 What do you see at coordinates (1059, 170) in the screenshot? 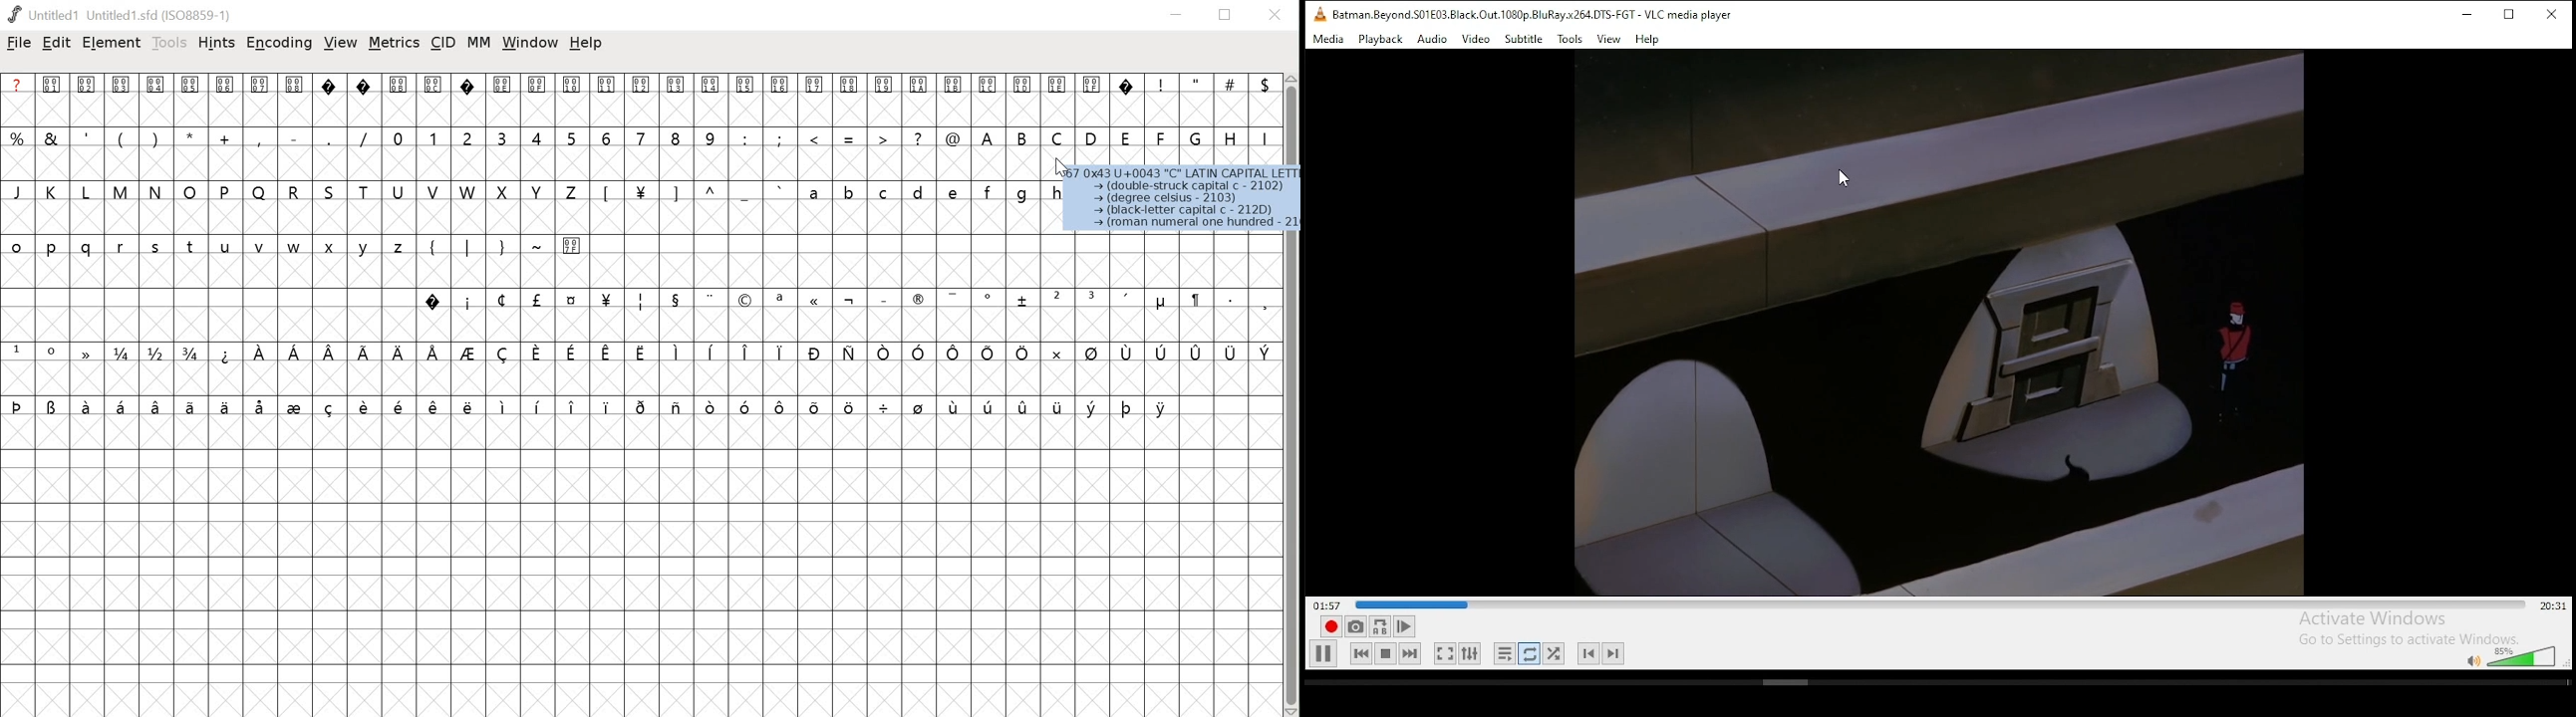
I see `cursor on glyph c slot` at bounding box center [1059, 170].